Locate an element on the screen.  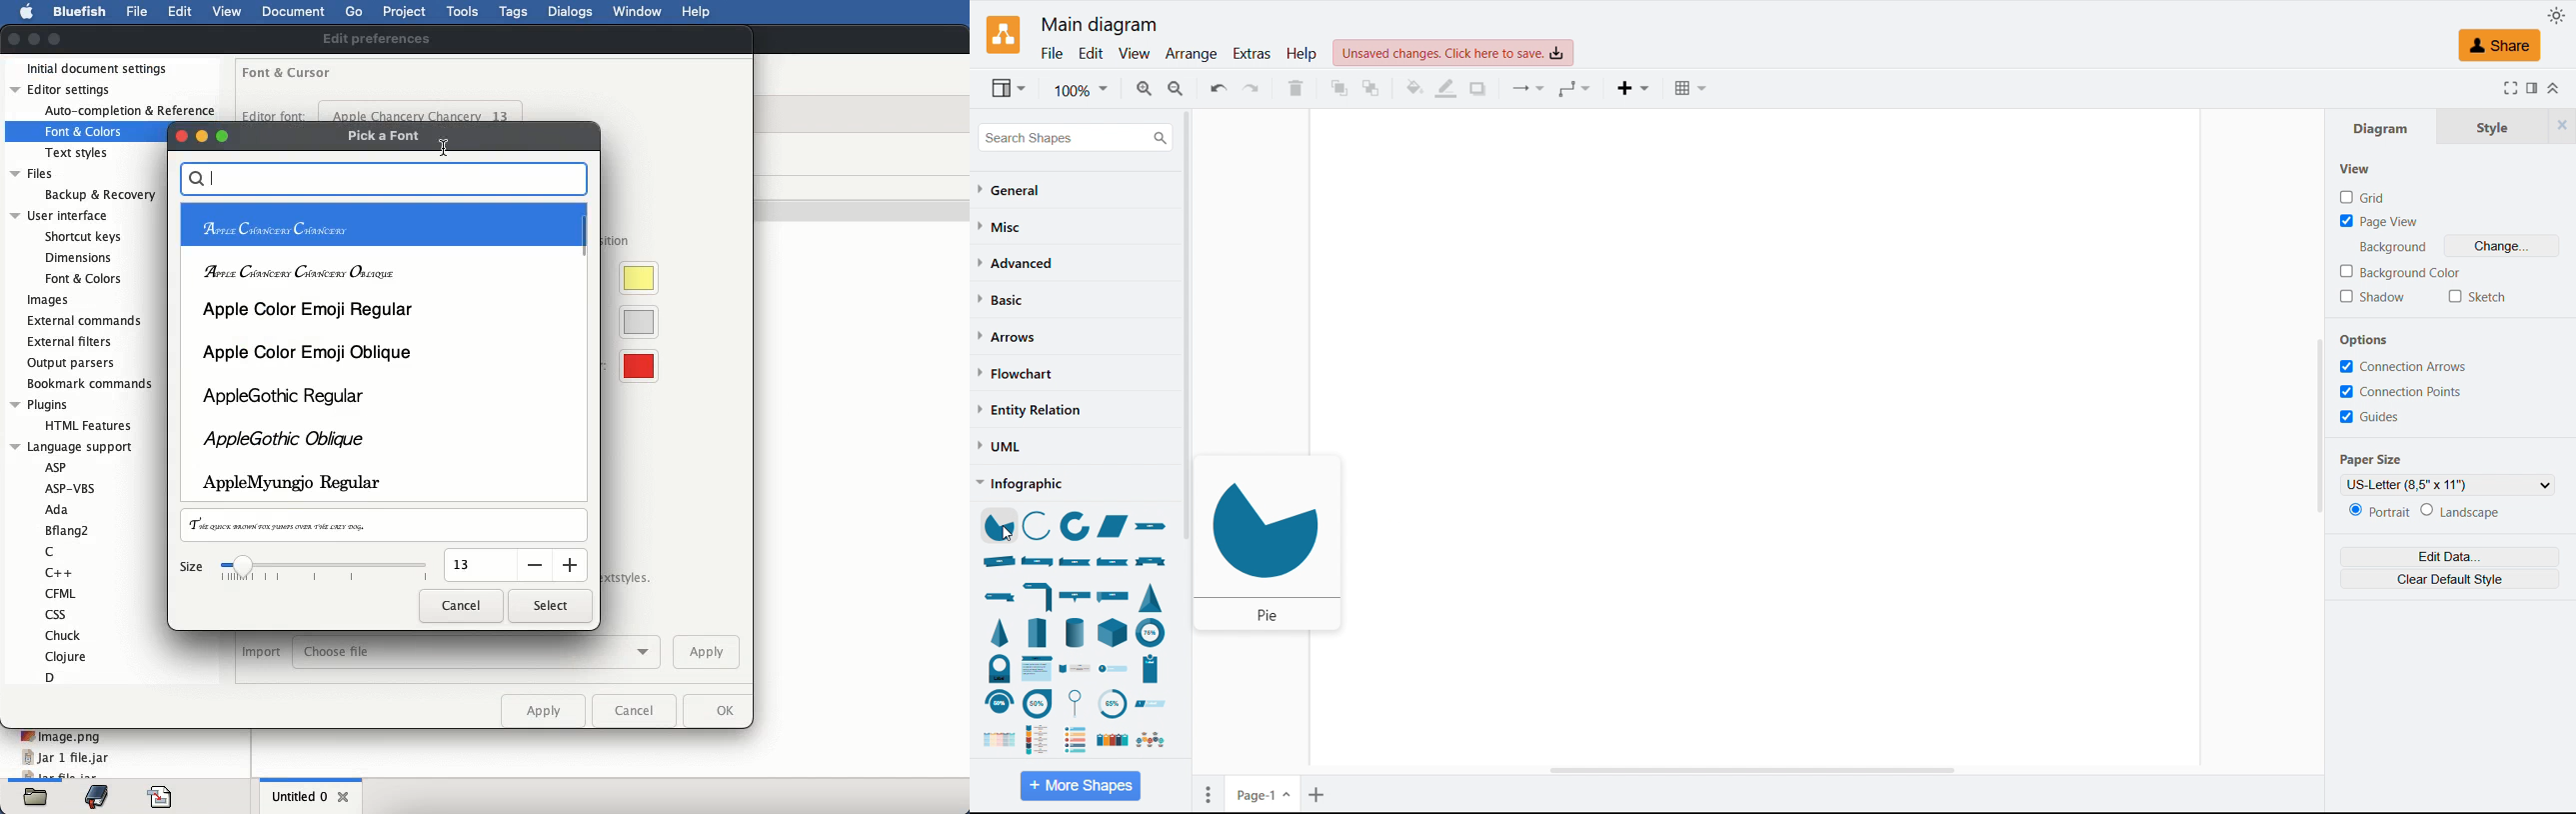
arc is located at coordinates (1037, 525).